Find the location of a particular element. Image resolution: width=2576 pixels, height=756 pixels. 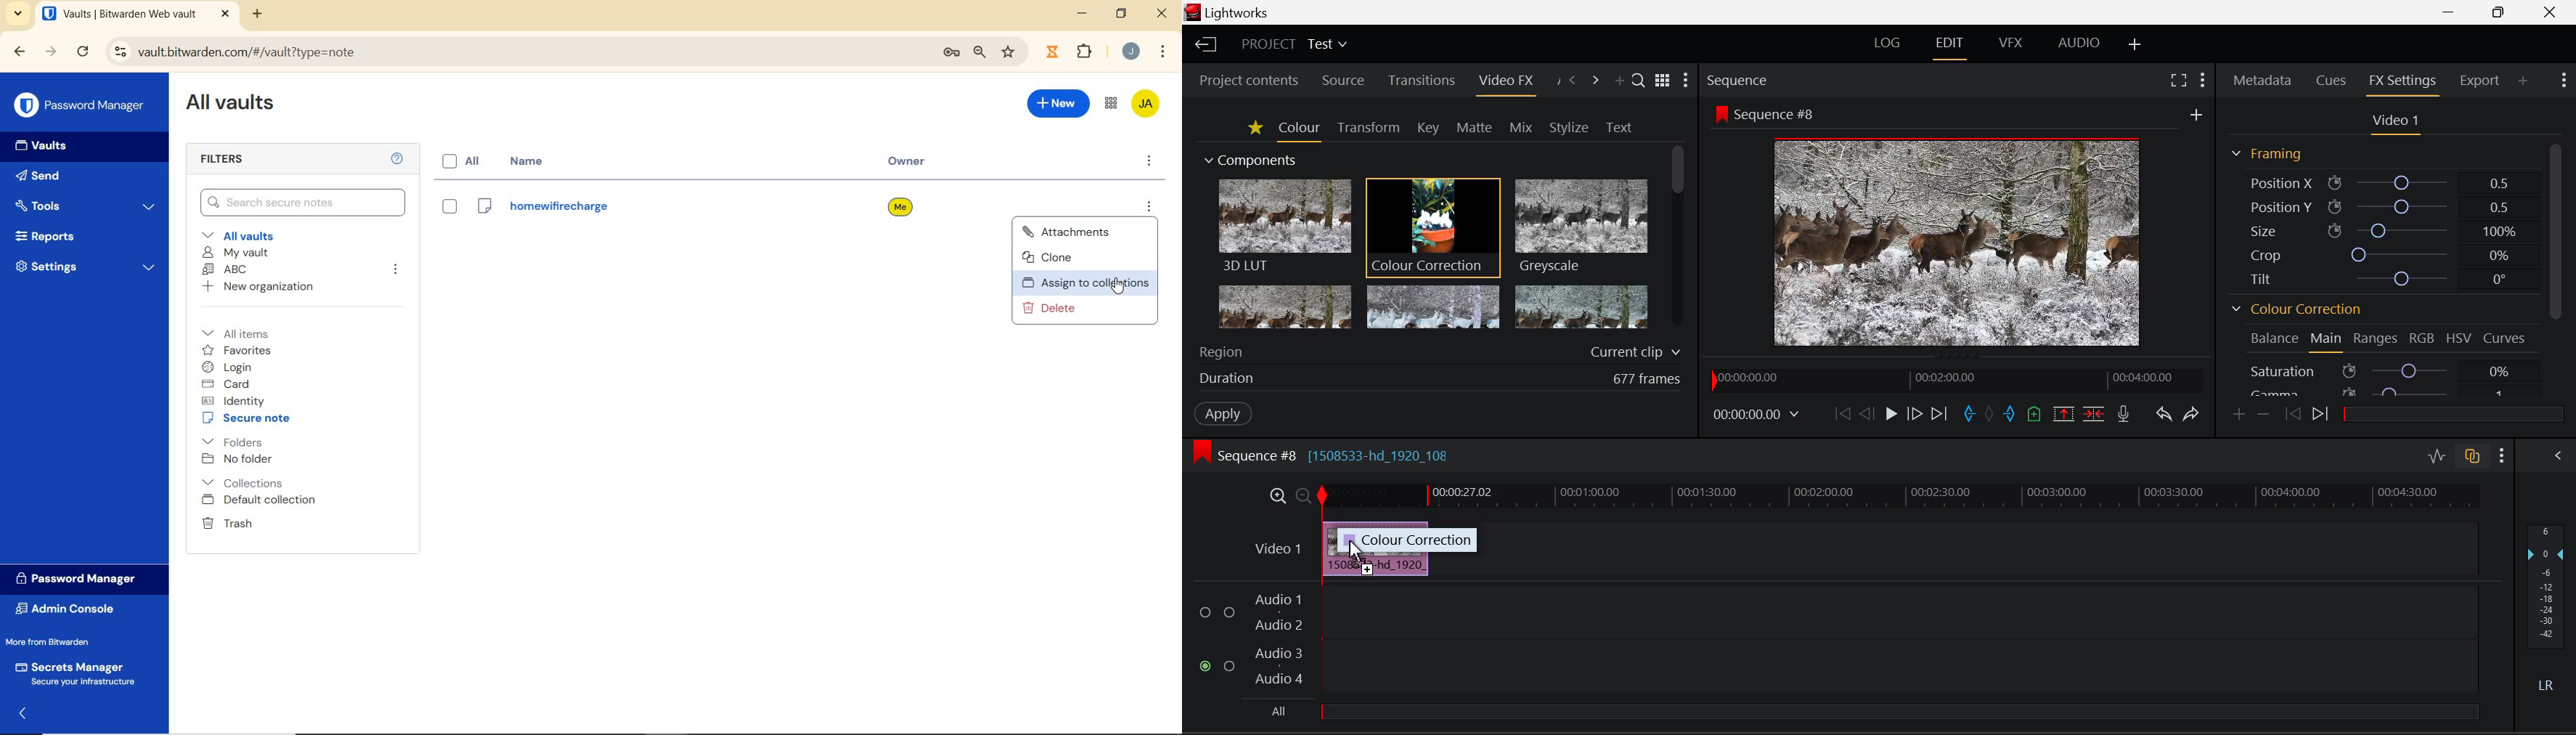

open tab is located at coordinates (136, 13).